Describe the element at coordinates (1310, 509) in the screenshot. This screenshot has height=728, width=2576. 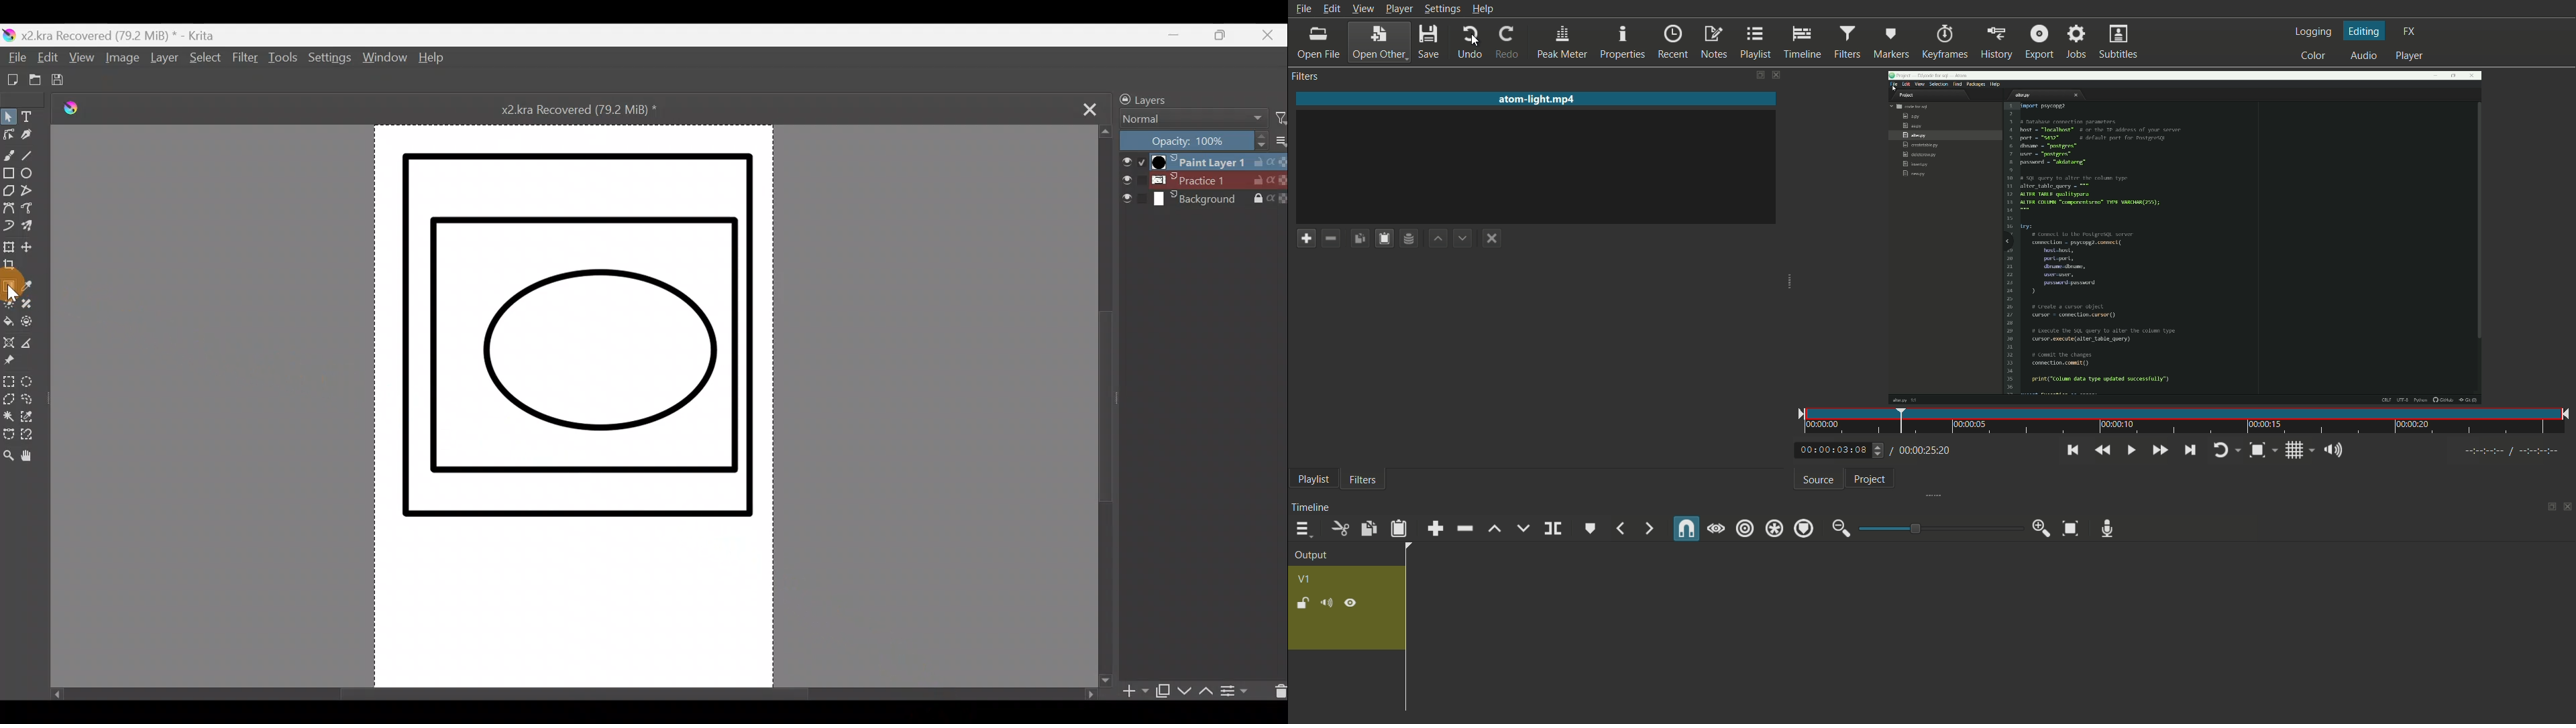
I see `timeline` at that location.